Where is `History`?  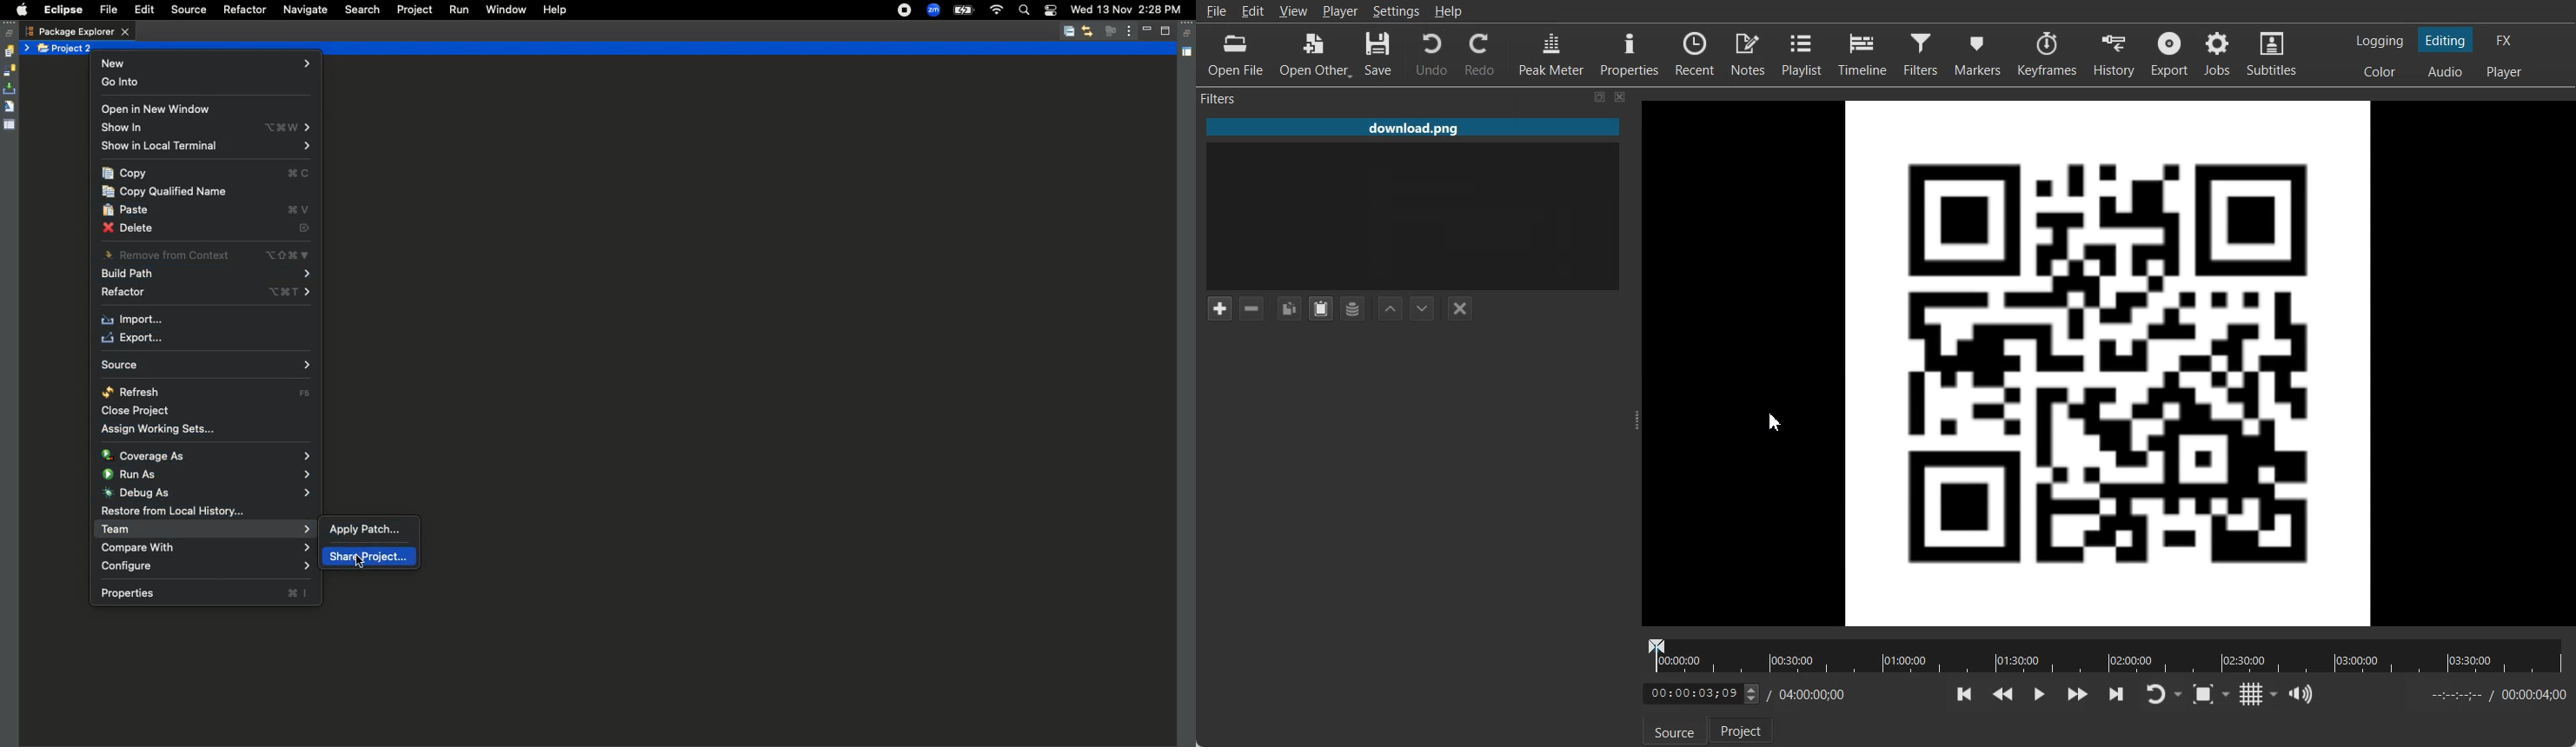 History is located at coordinates (2113, 54).